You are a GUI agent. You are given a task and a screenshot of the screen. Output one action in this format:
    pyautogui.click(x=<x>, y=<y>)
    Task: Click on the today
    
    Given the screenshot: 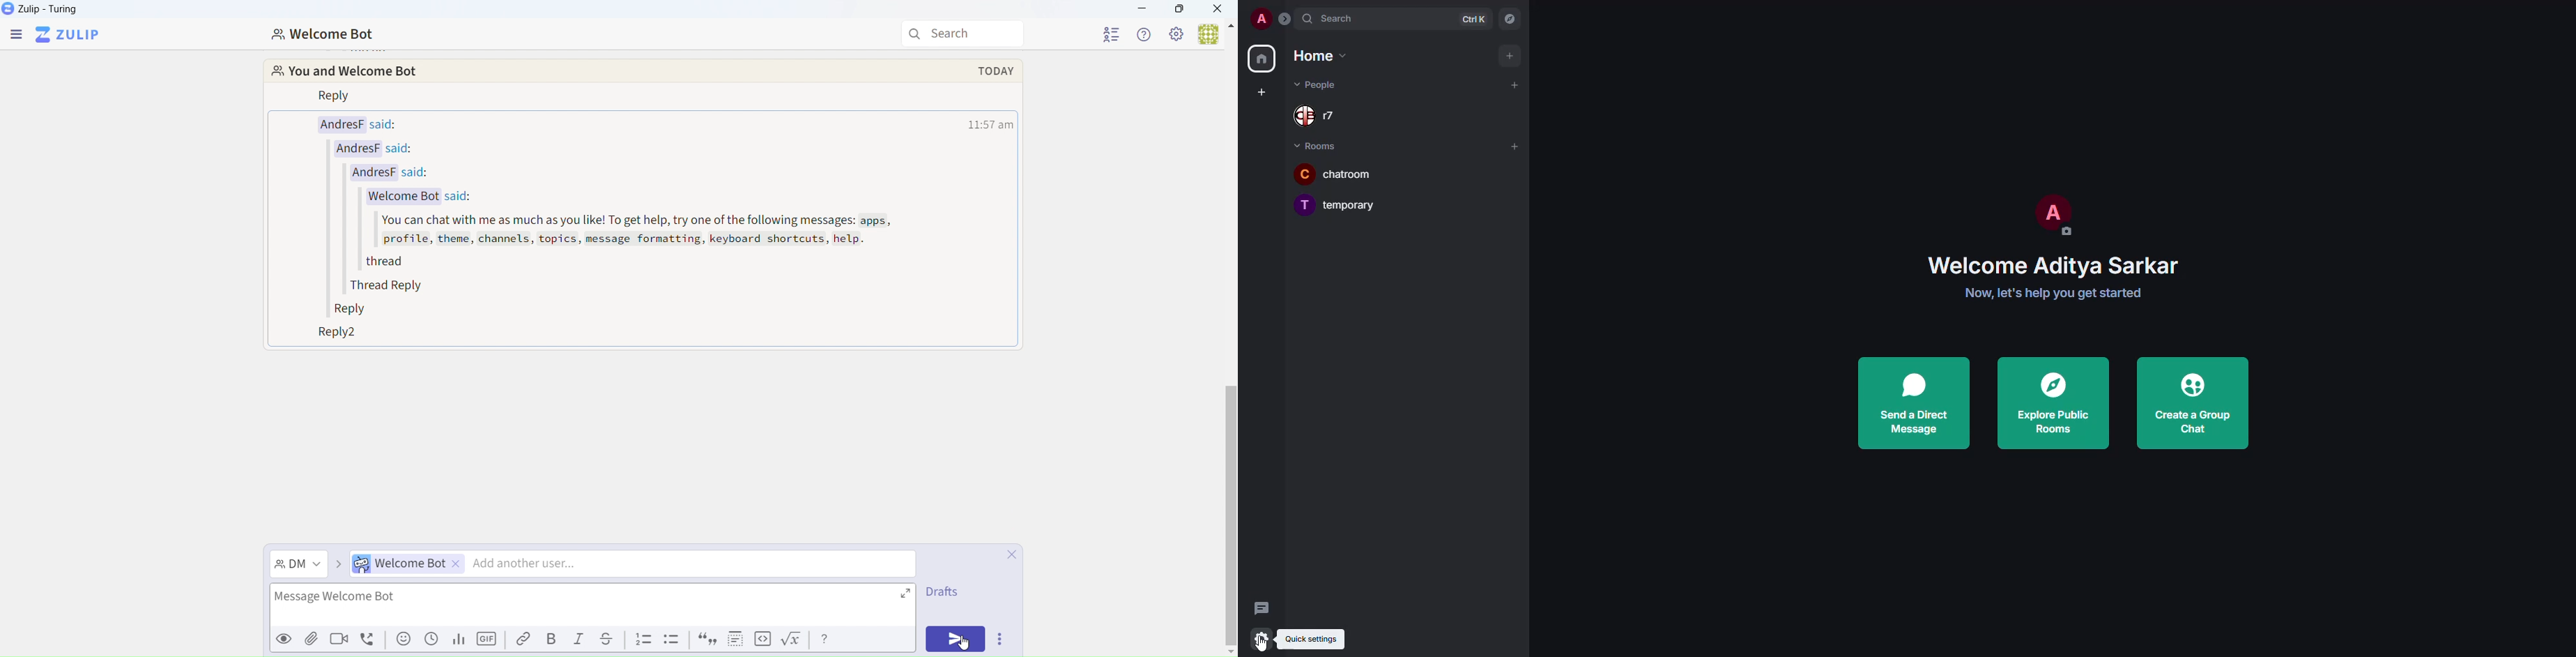 What is the action you would take?
    pyautogui.click(x=997, y=70)
    